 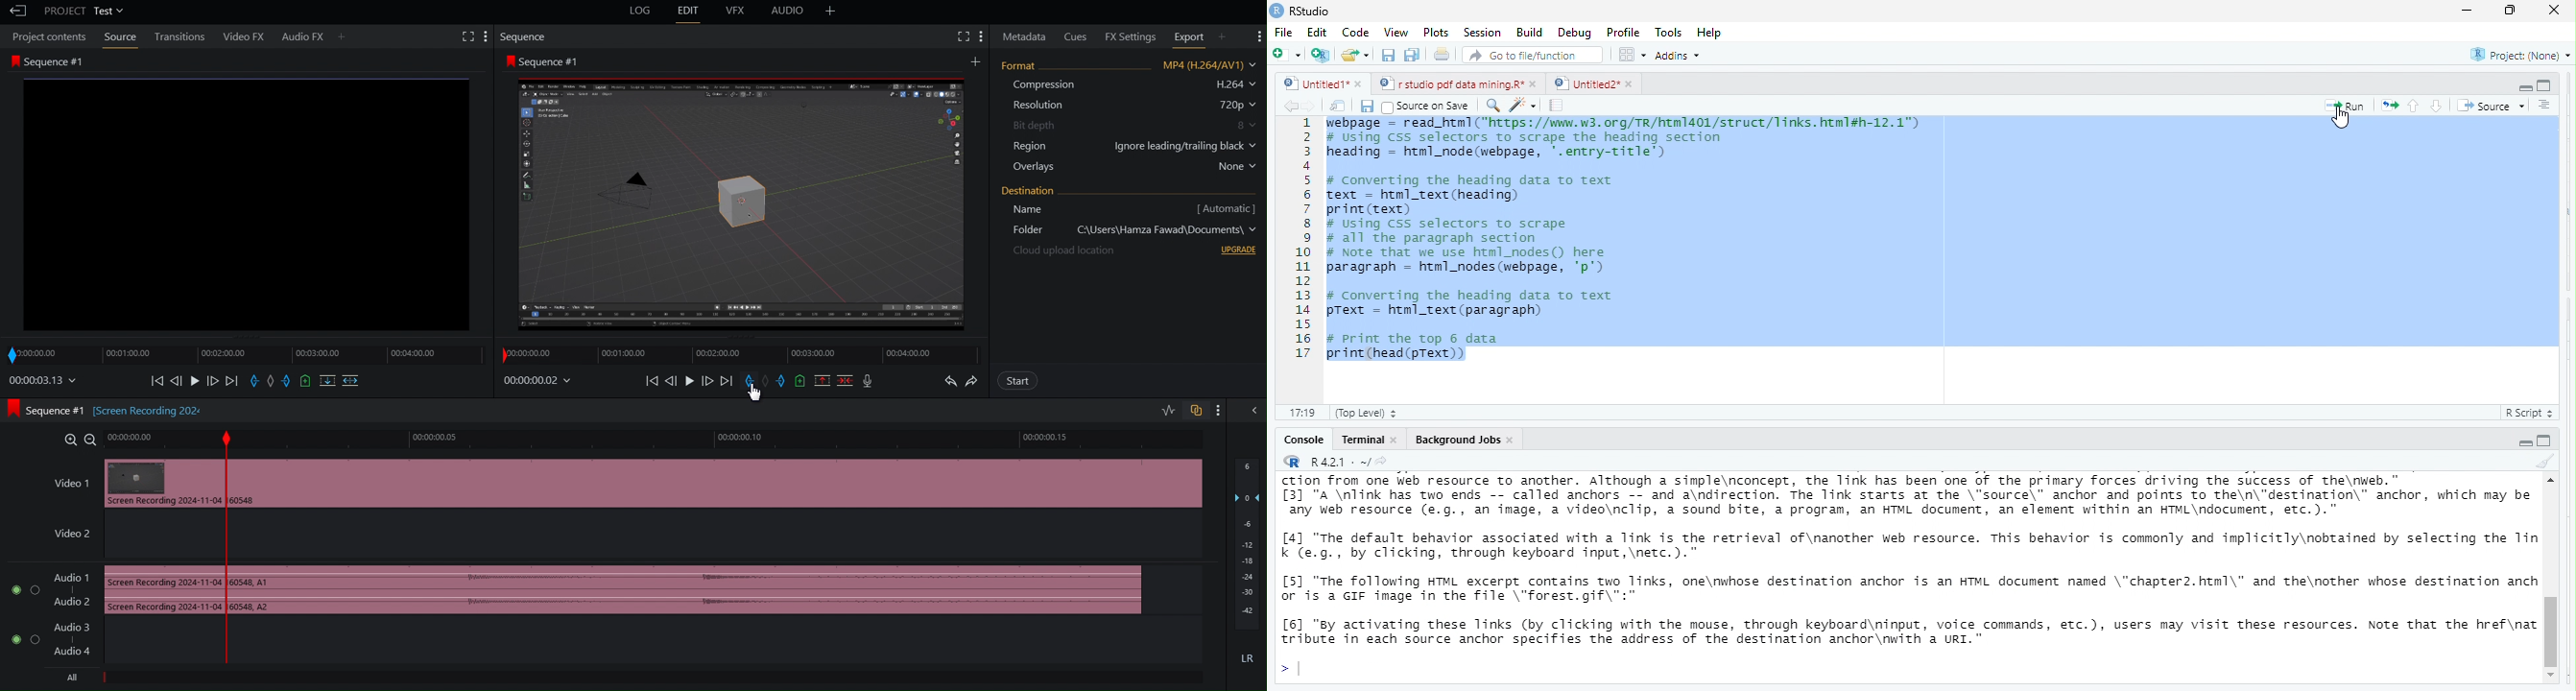 I want to click on  Source , so click(x=2492, y=107).